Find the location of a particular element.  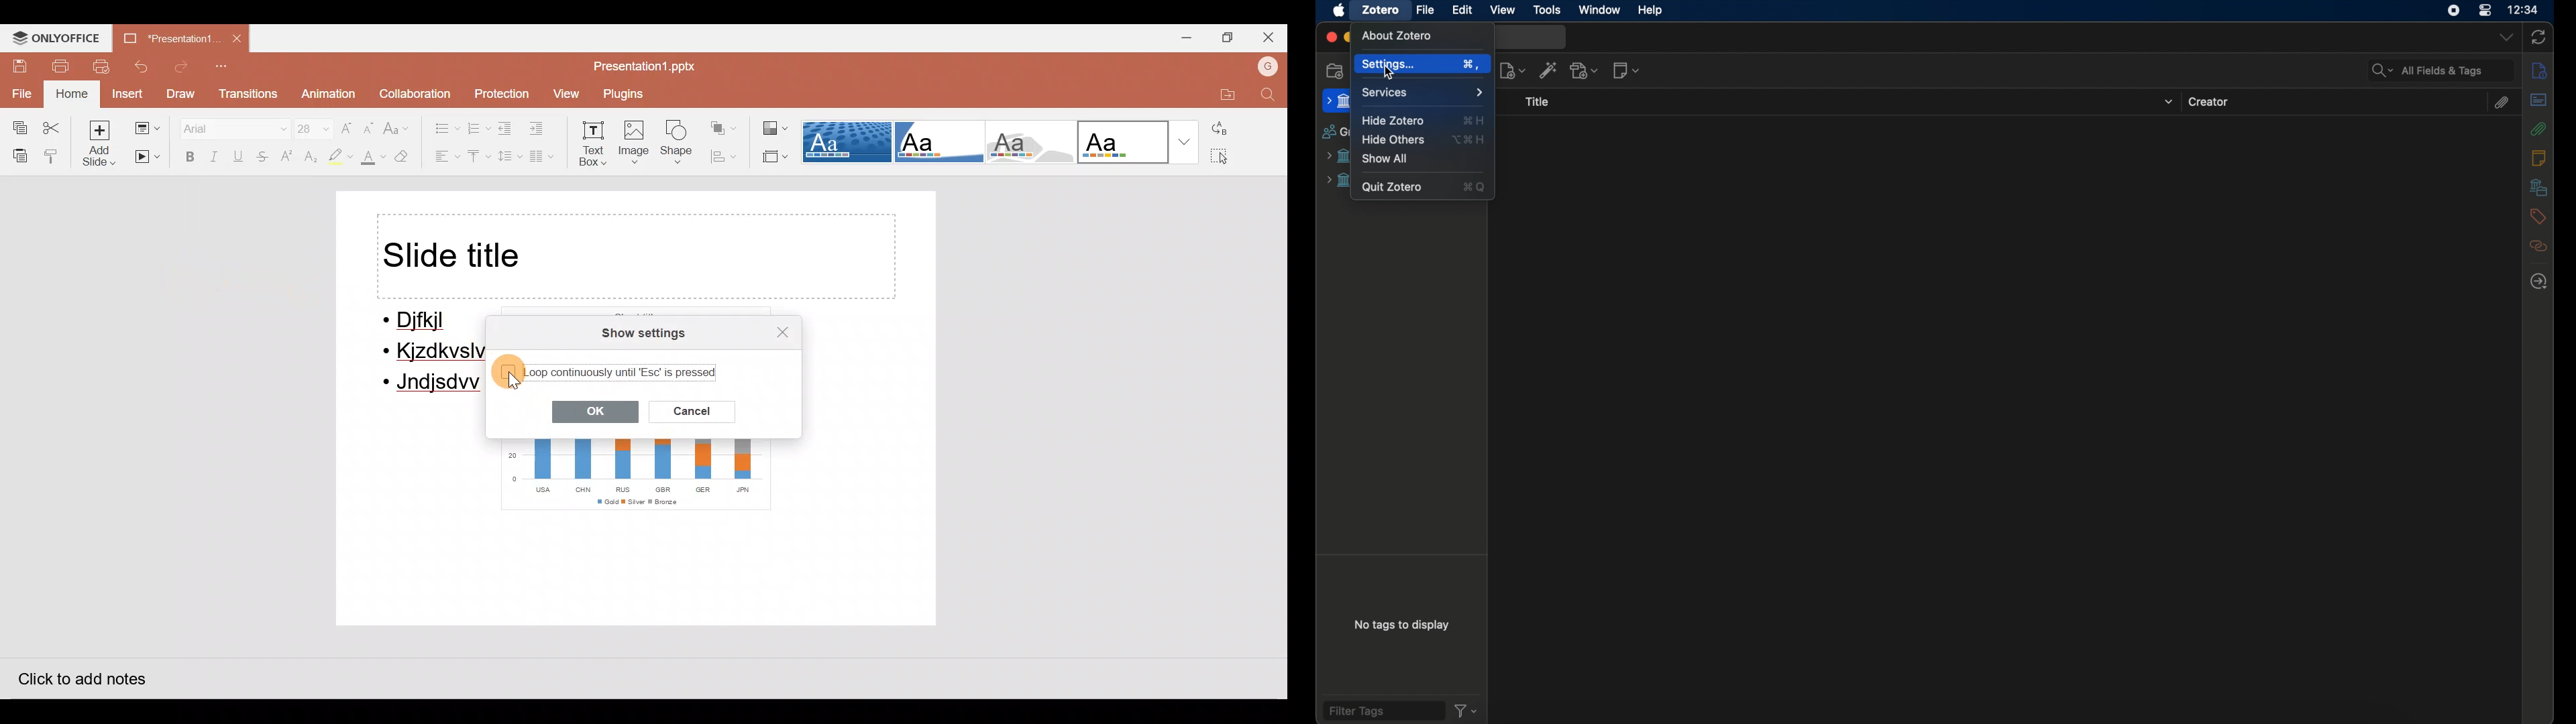

quit zotero shortcut is located at coordinates (1475, 188).